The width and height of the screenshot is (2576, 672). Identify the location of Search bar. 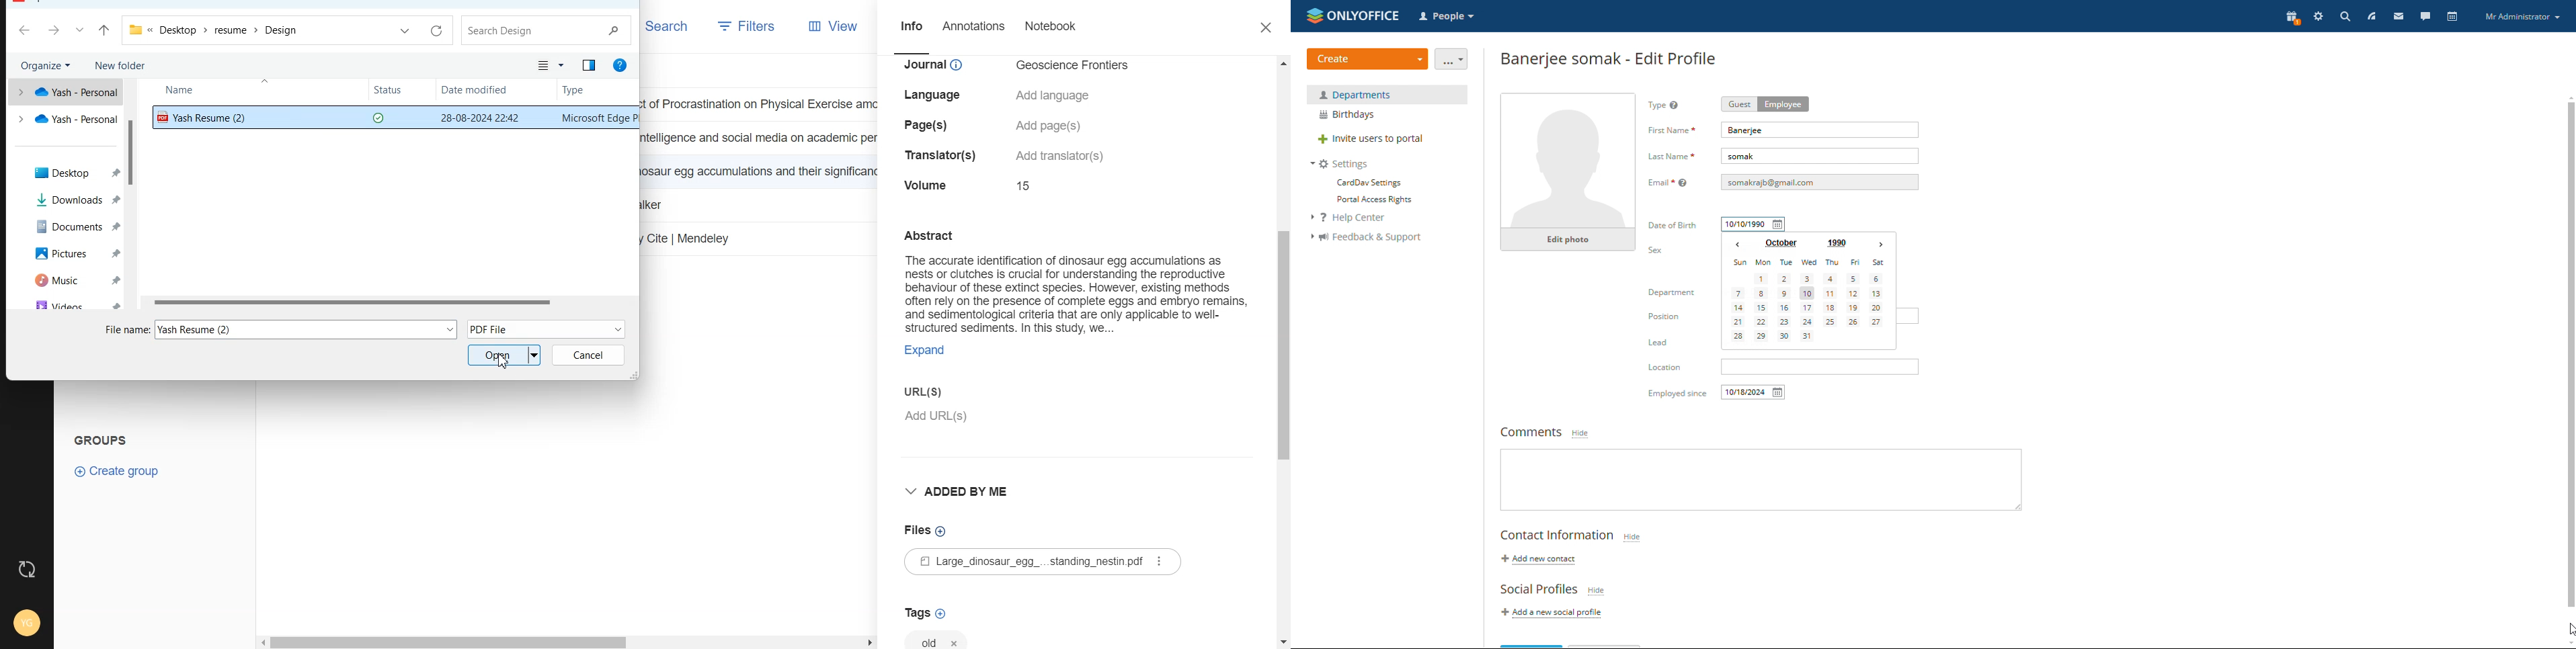
(547, 30).